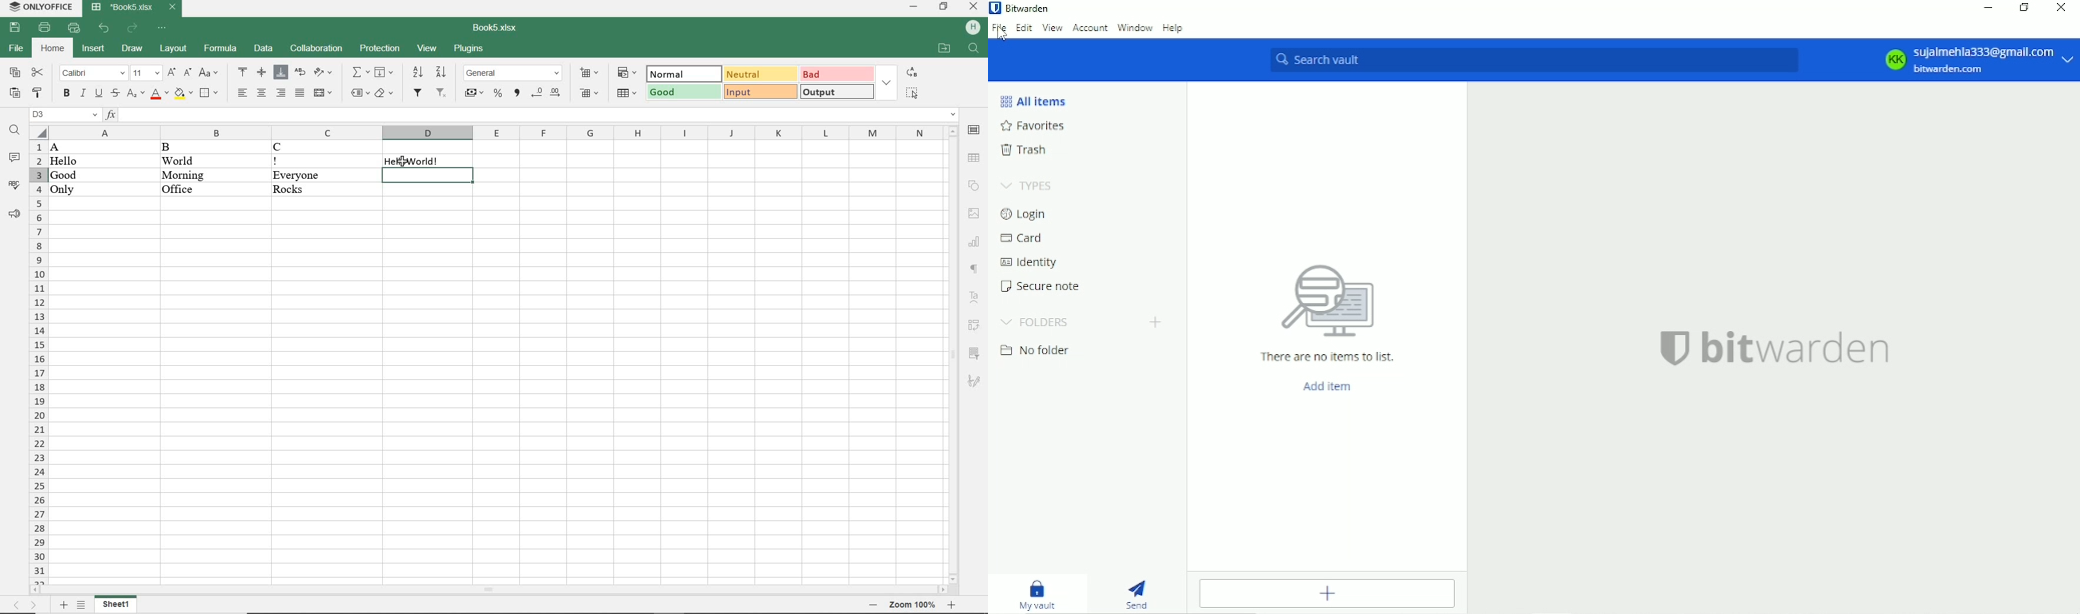 The height and width of the screenshot is (616, 2100). I want to click on MERGE & CENTER, so click(323, 94).